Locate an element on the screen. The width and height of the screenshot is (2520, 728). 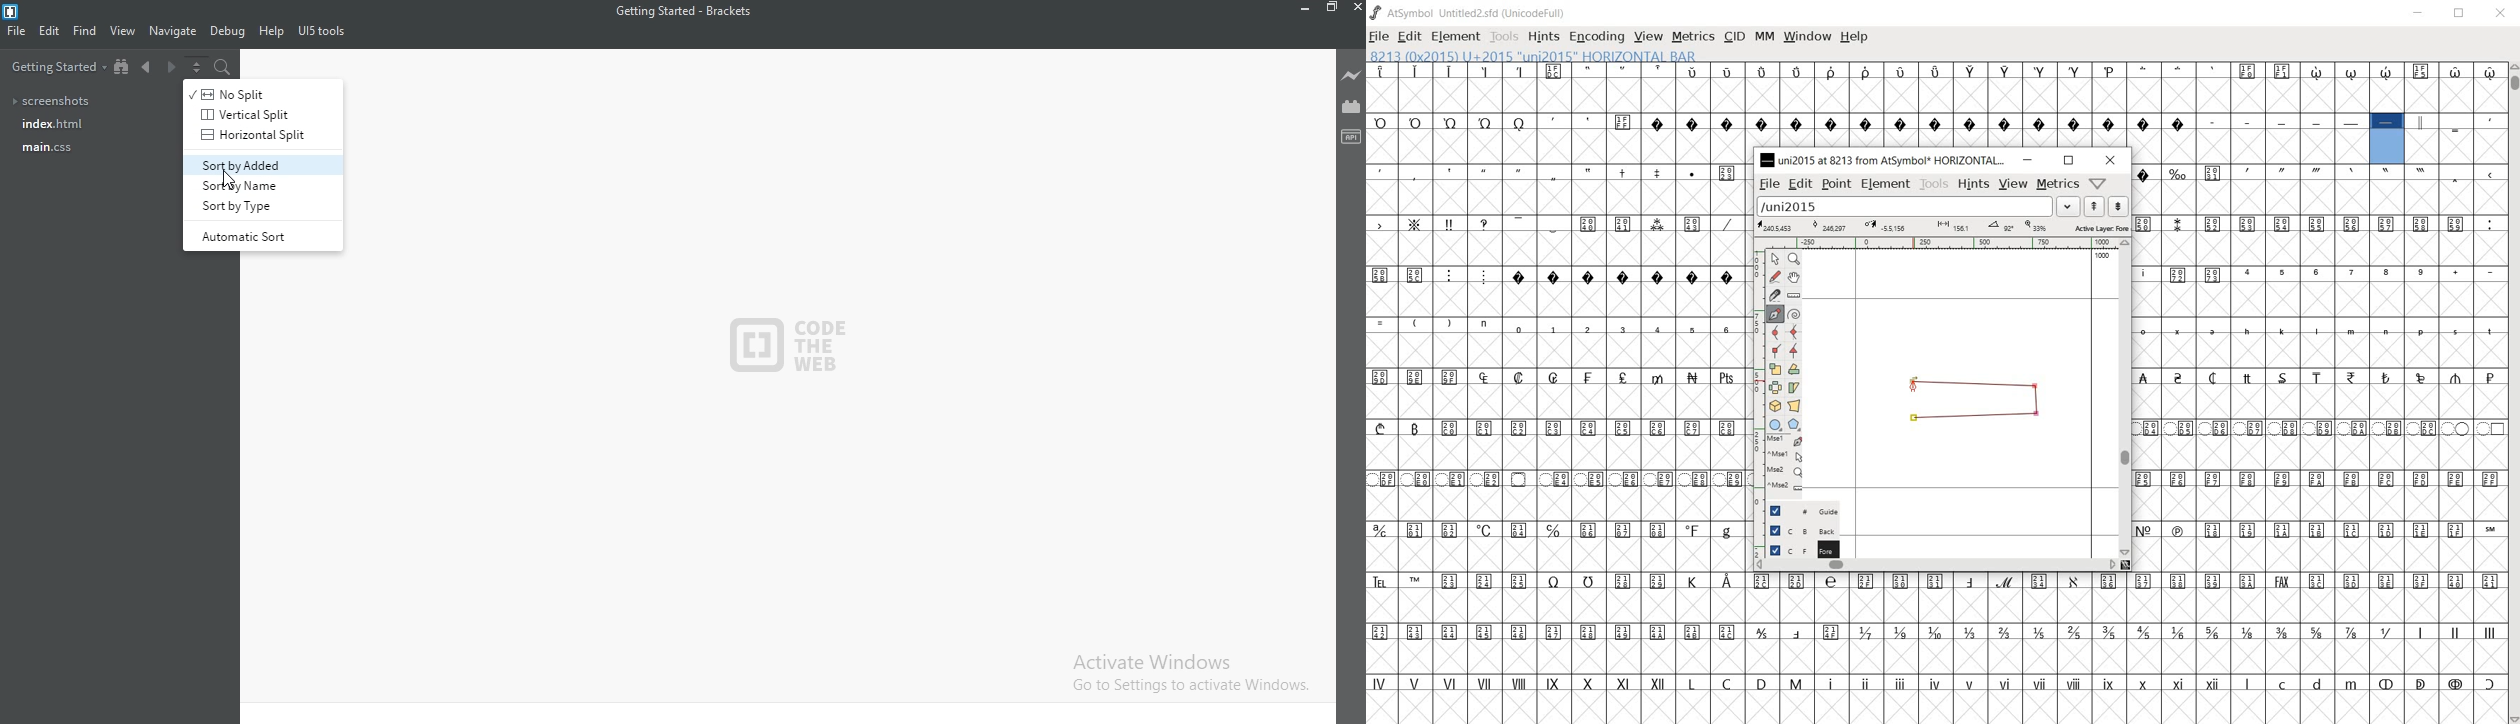
Find is located at coordinates (85, 30).